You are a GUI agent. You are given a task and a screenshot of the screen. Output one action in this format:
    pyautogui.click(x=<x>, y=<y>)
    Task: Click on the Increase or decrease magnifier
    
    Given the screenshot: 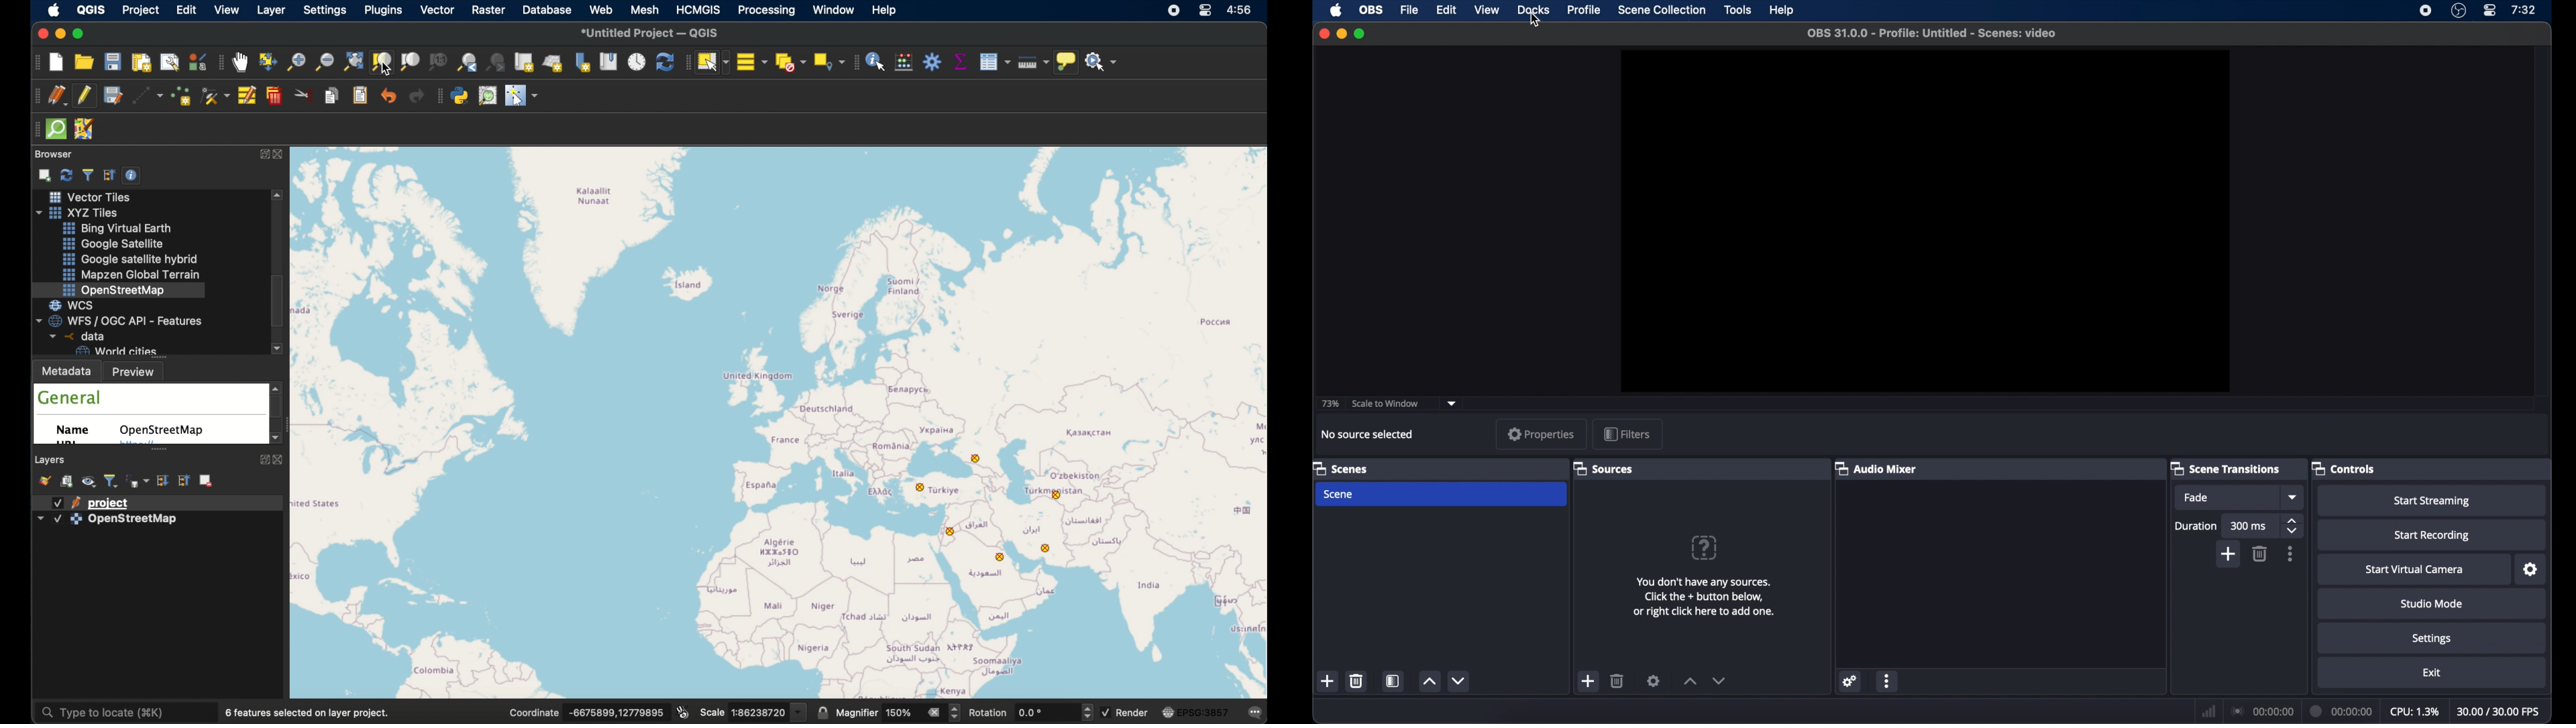 What is the action you would take?
    pyautogui.click(x=956, y=713)
    